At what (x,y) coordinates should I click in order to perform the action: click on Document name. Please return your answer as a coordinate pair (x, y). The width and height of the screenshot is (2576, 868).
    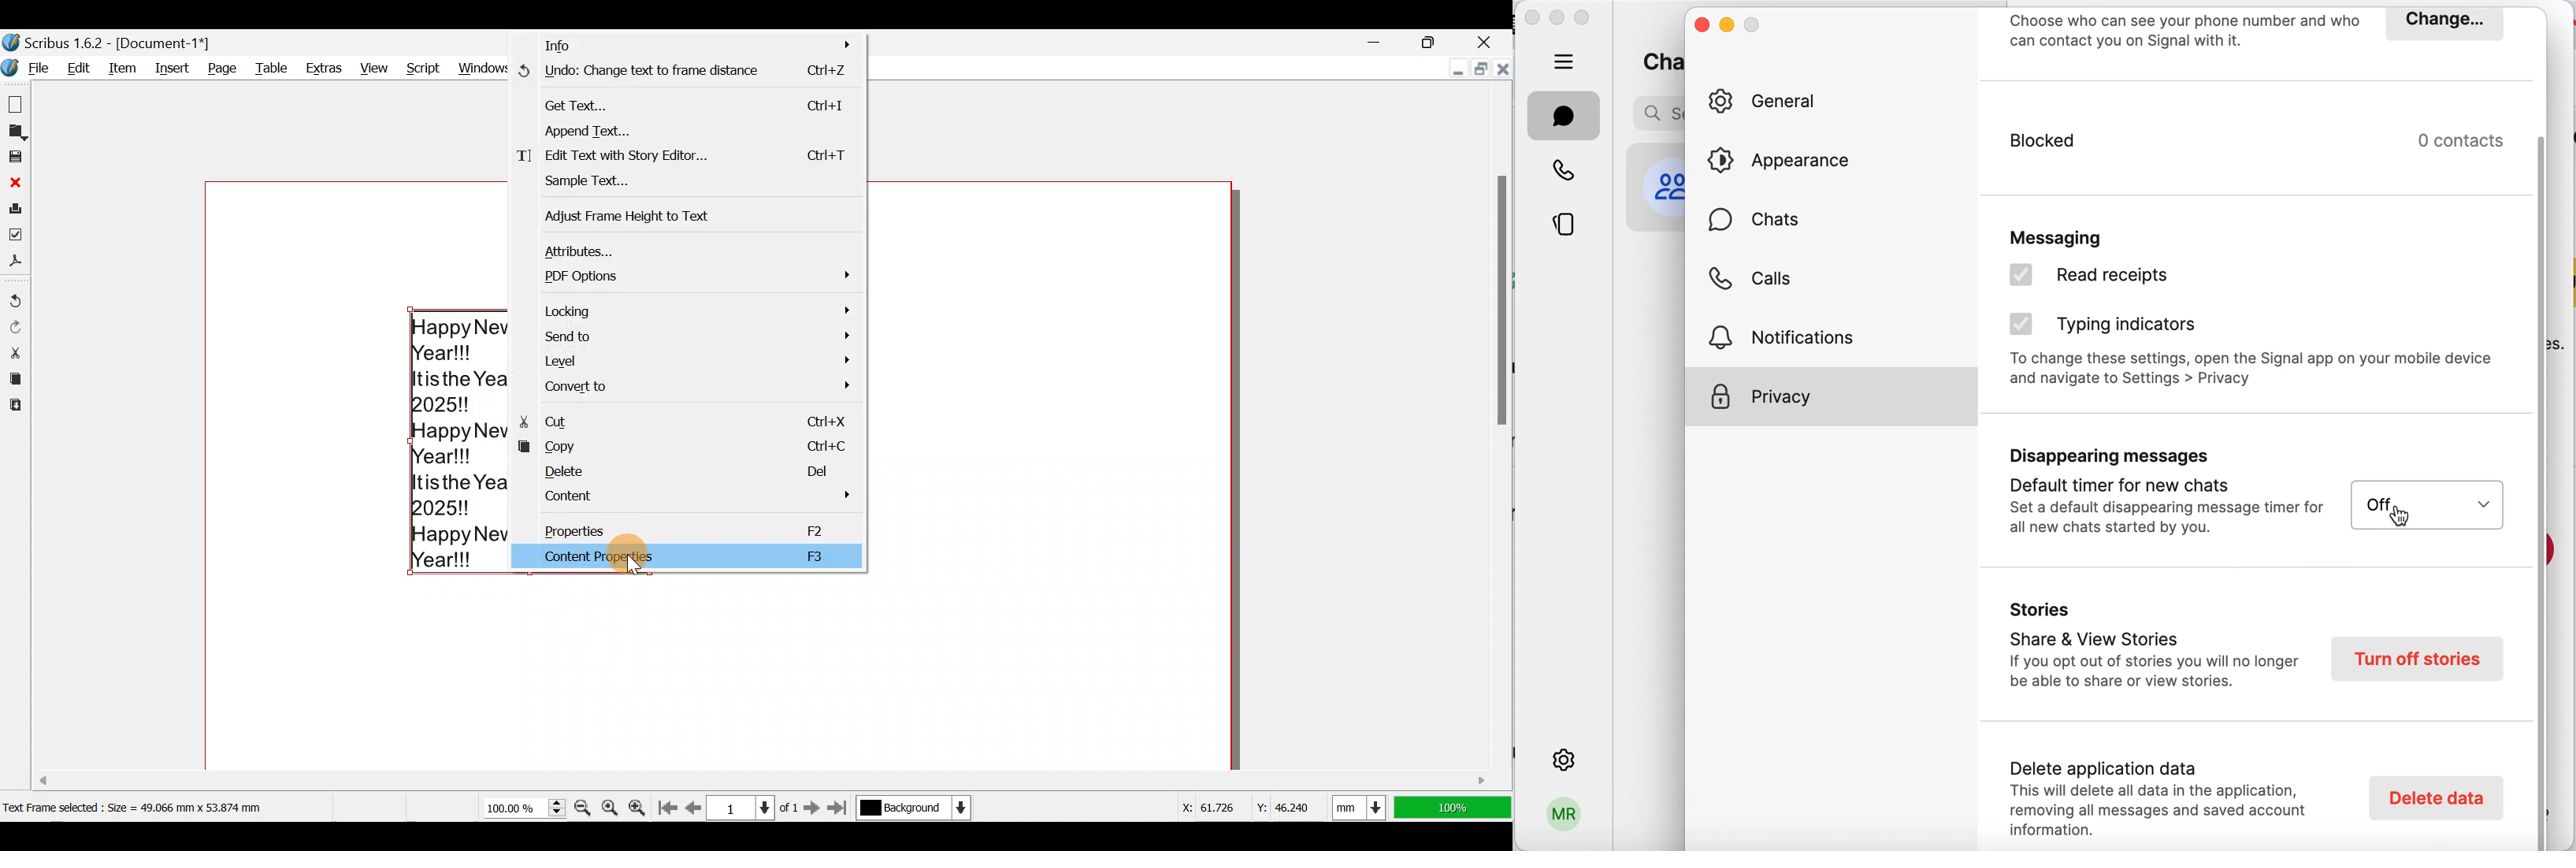
    Looking at the image, I should click on (109, 41).